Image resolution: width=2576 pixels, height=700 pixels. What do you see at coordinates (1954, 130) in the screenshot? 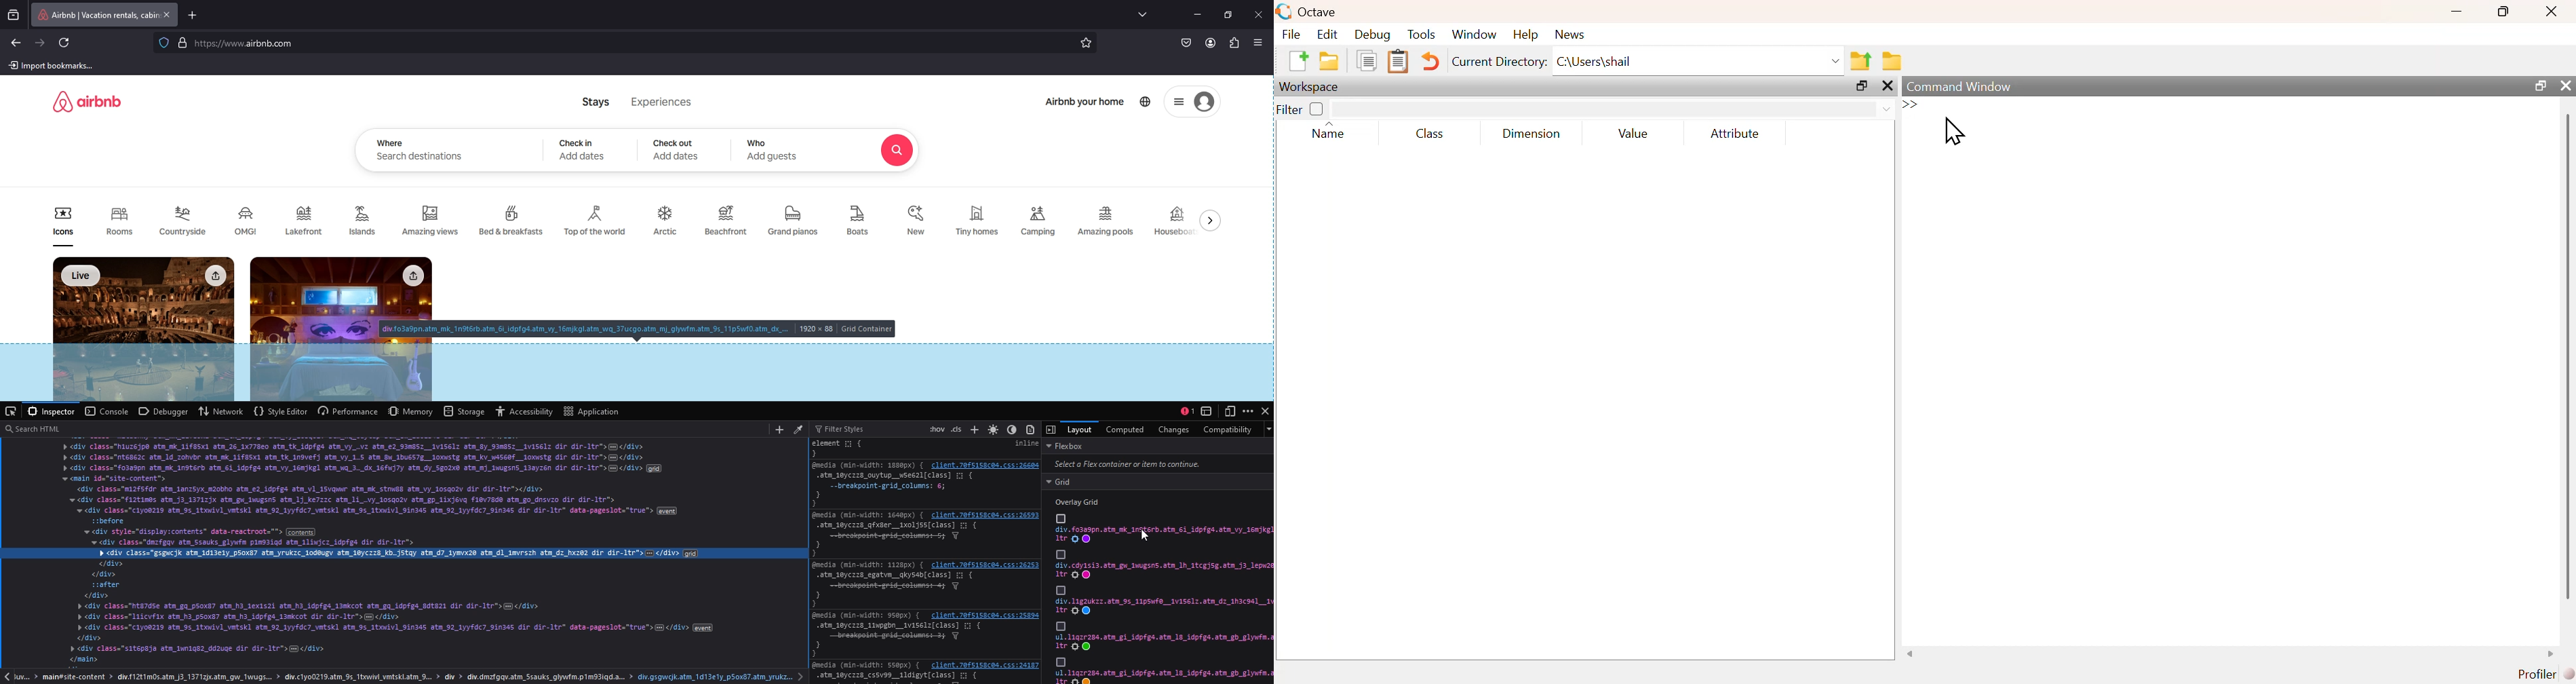
I see `cursor` at bounding box center [1954, 130].